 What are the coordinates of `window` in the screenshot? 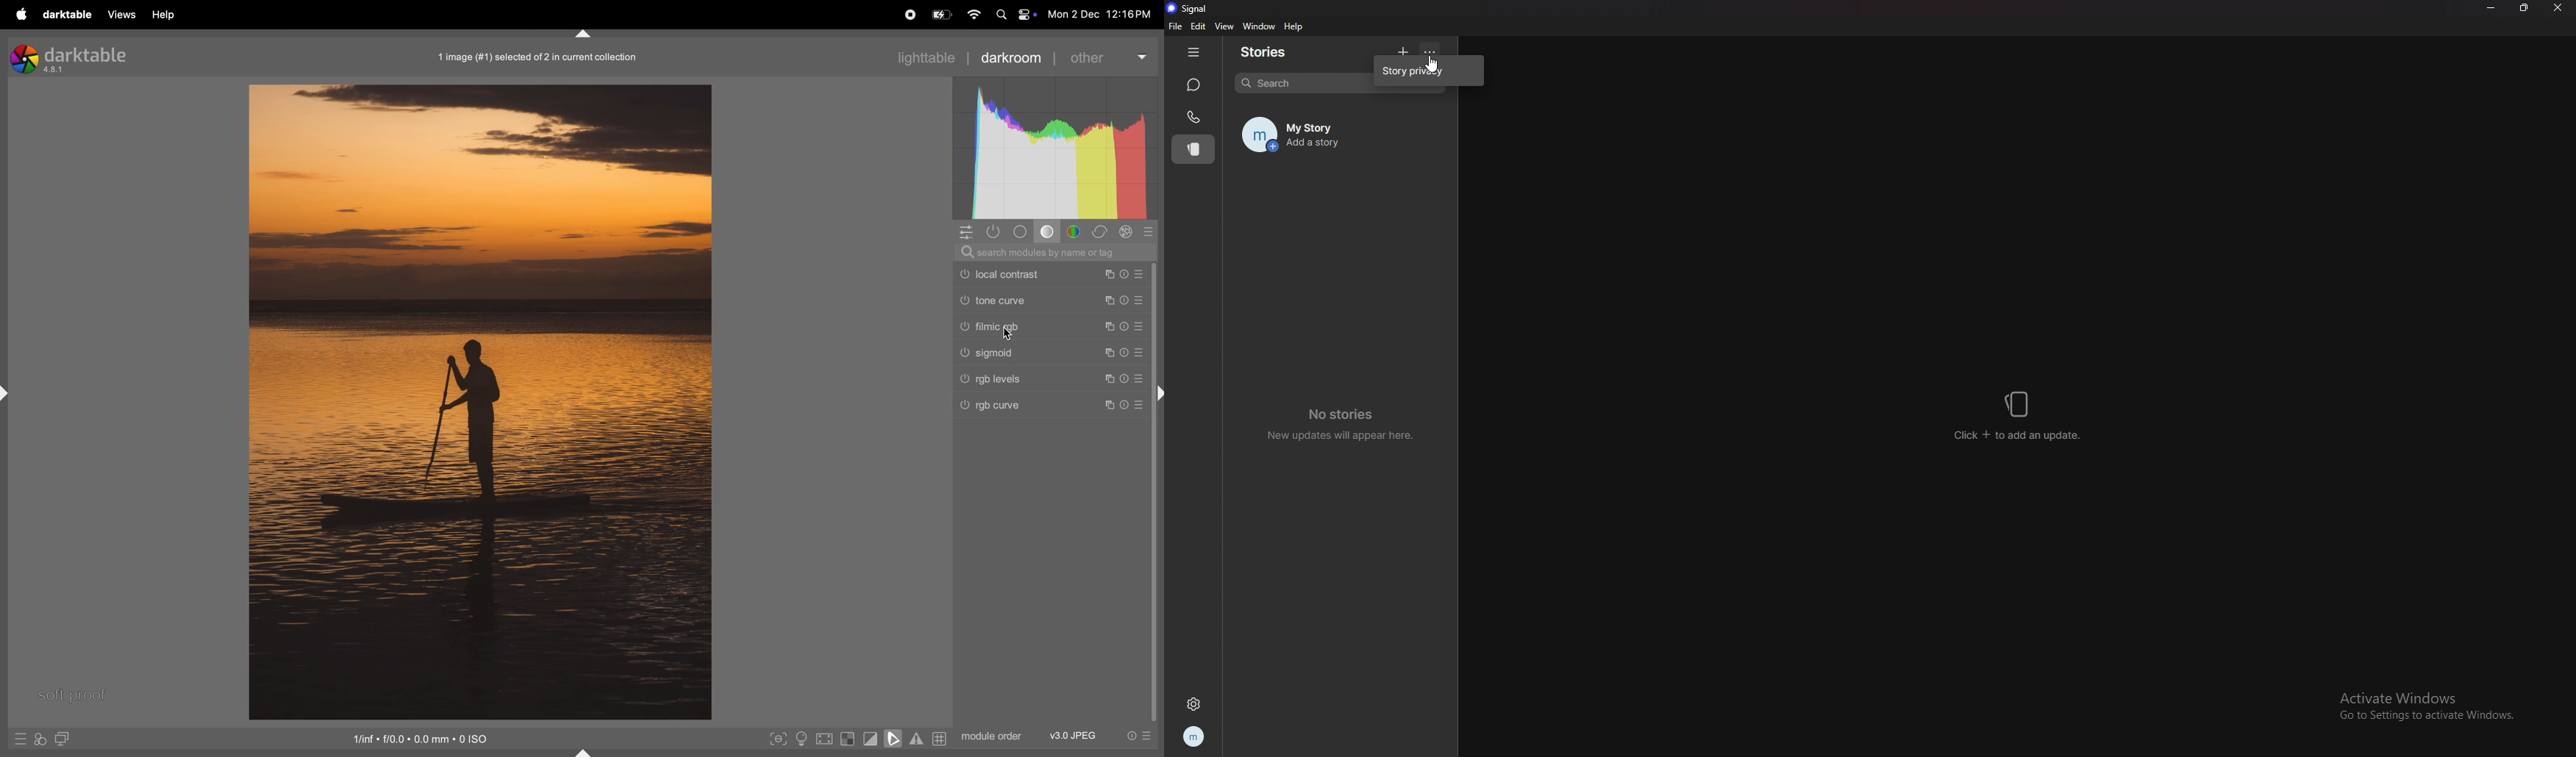 It's located at (1259, 26).